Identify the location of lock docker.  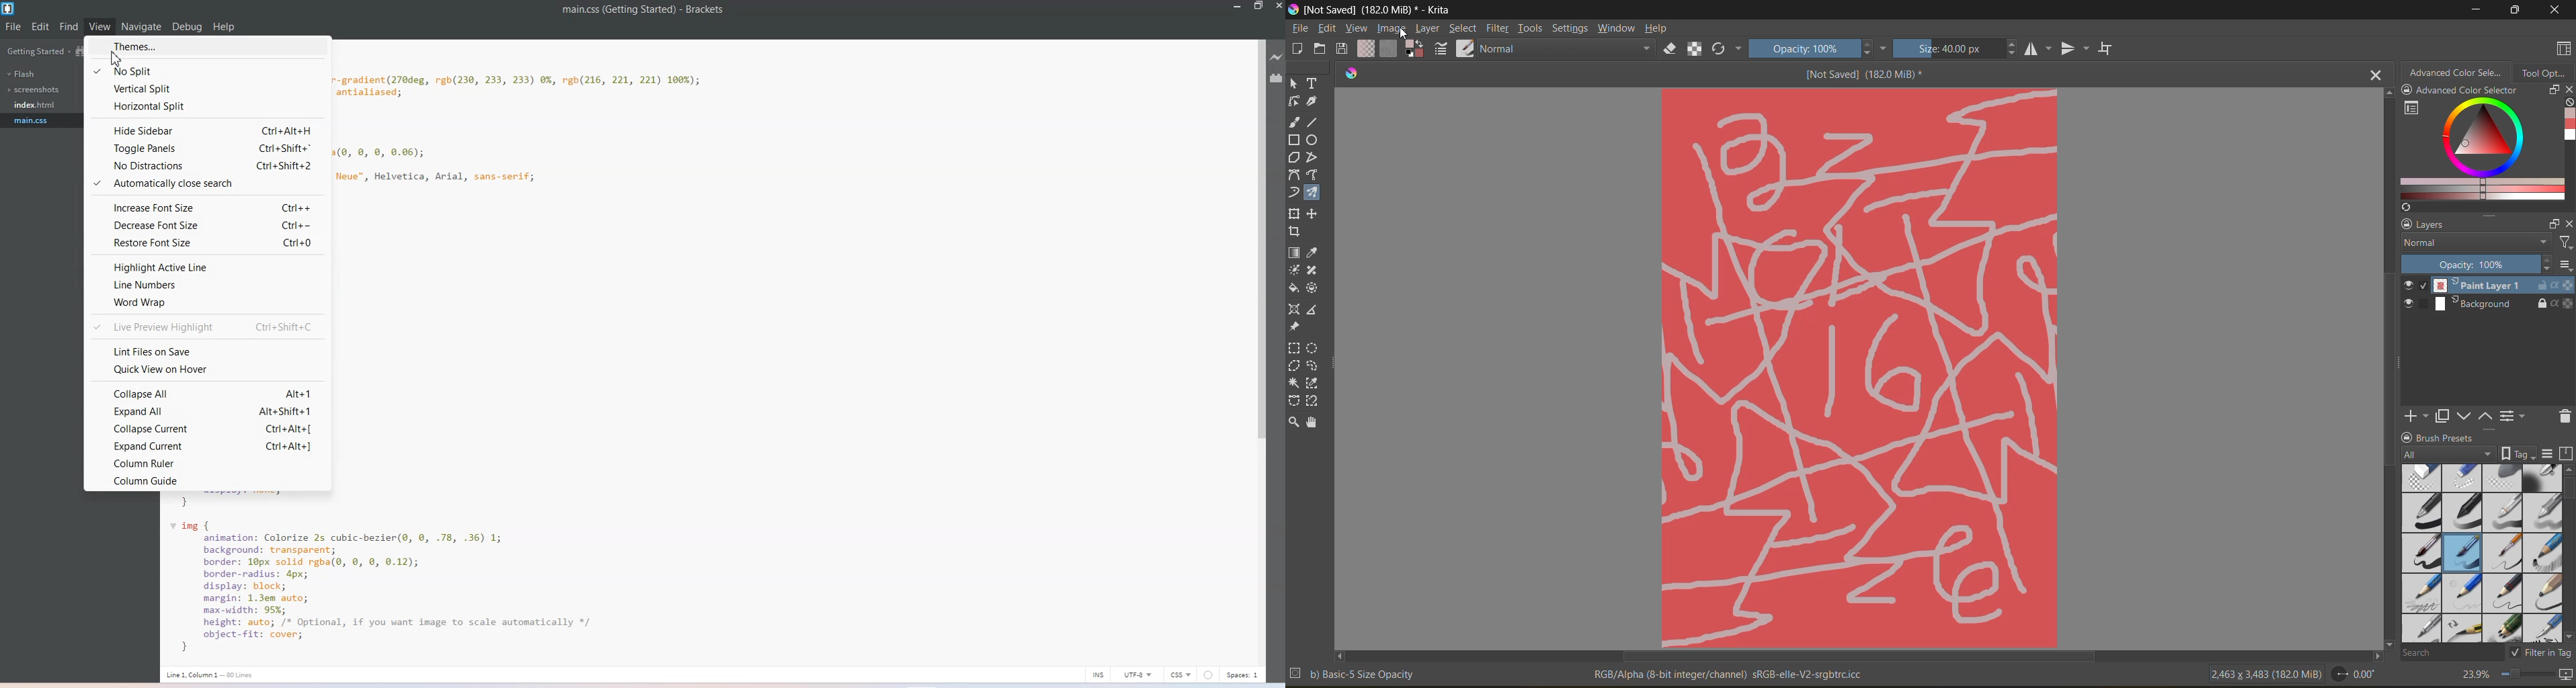
(2407, 222).